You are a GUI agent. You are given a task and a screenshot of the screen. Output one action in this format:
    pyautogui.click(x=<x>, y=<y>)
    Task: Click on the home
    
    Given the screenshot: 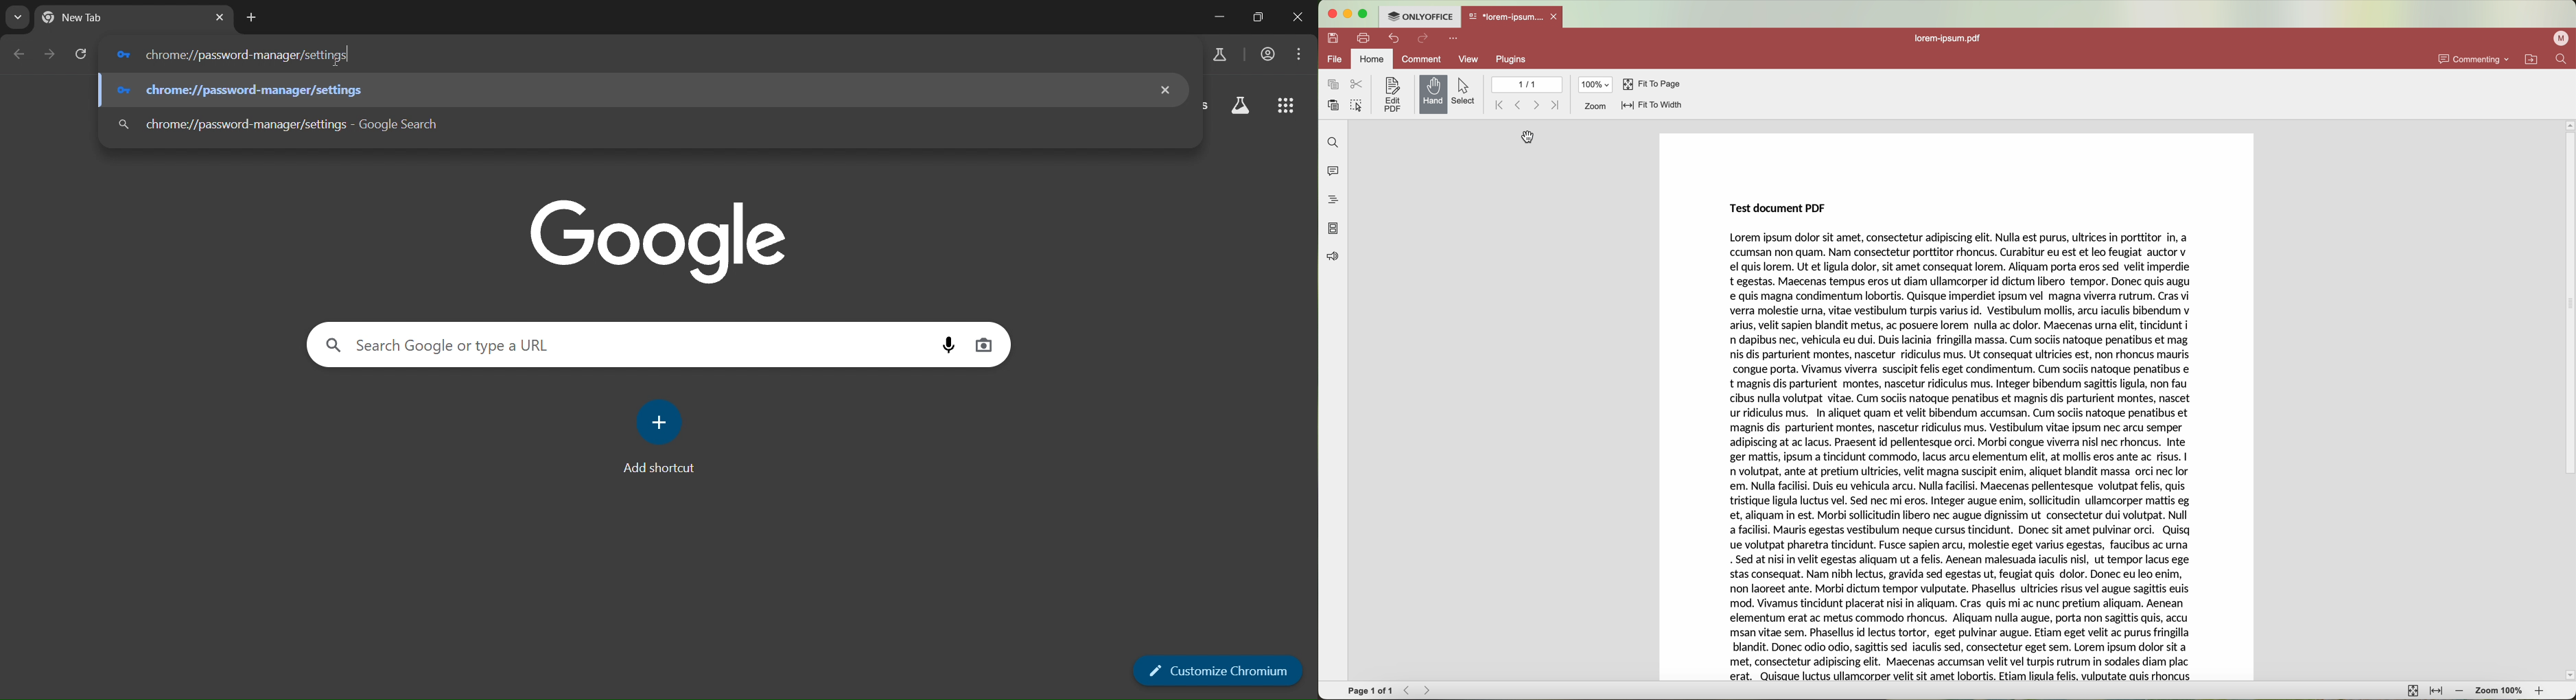 What is the action you would take?
    pyautogui.click(x=1372, y=58)
    